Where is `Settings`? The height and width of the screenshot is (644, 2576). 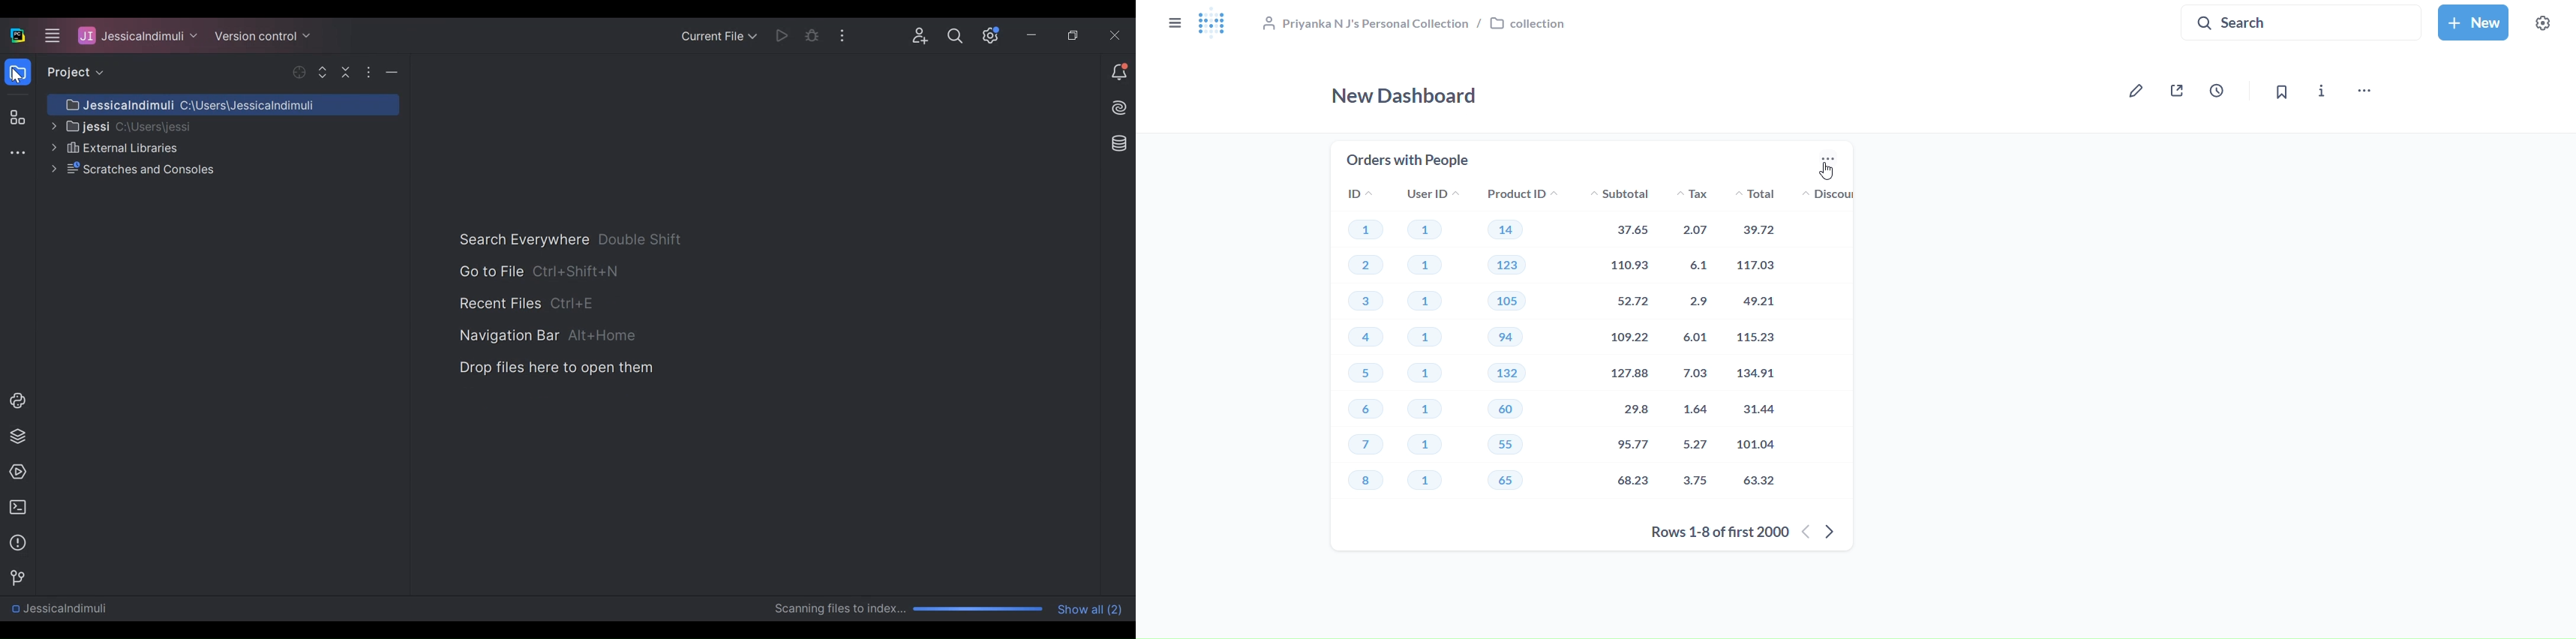 Settings is located at coordinates (991, 35).